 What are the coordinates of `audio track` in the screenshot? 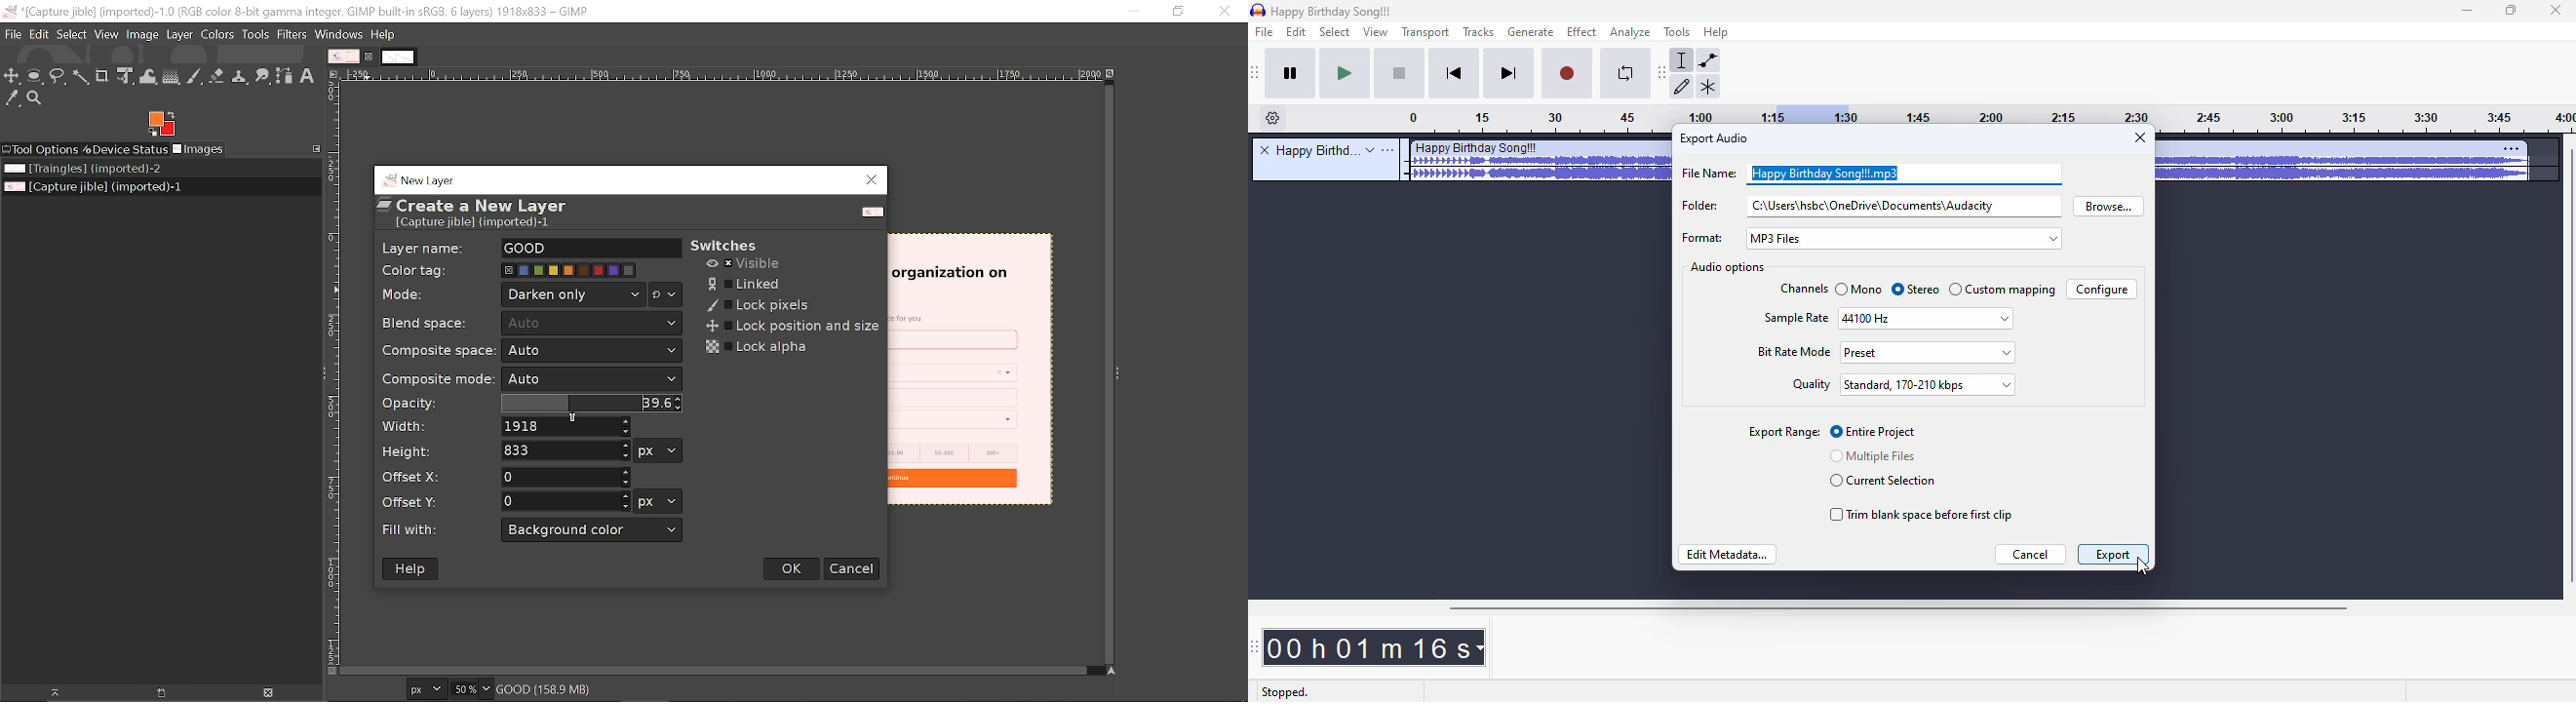 It's located at (2347, 162).